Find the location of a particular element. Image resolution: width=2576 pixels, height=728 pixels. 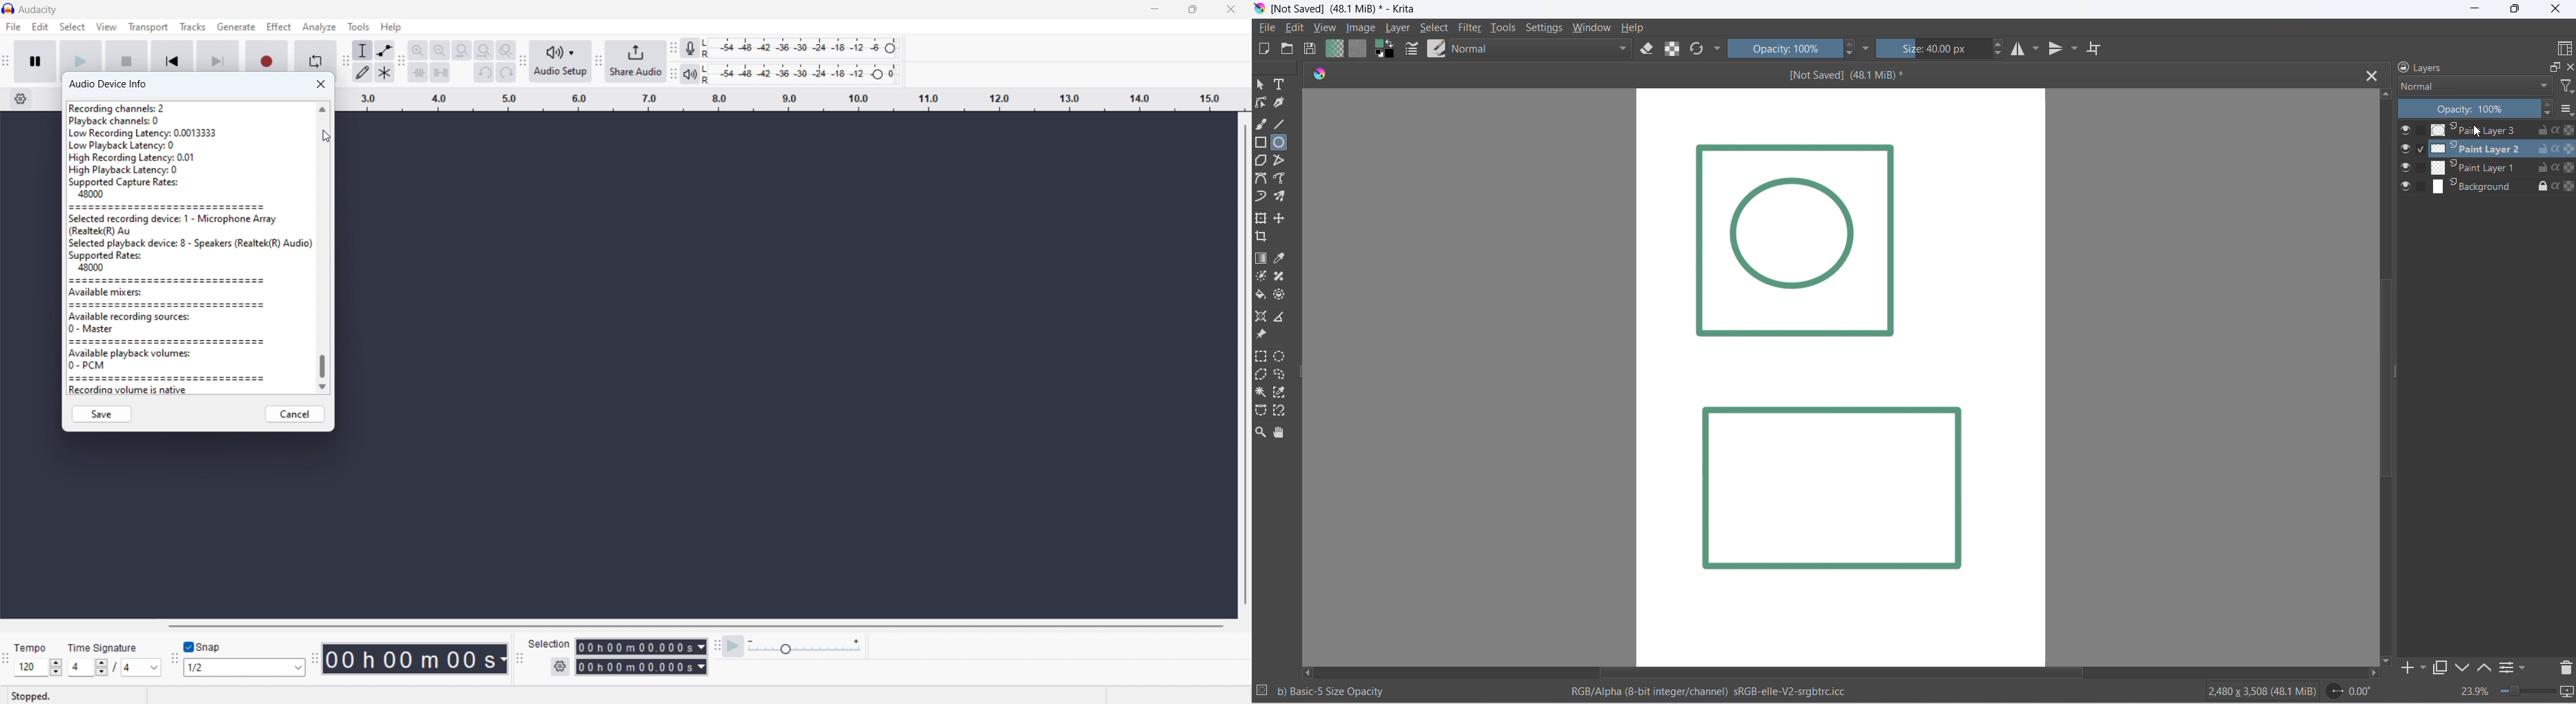

edit toolbar is located at coordinates (402, 61).